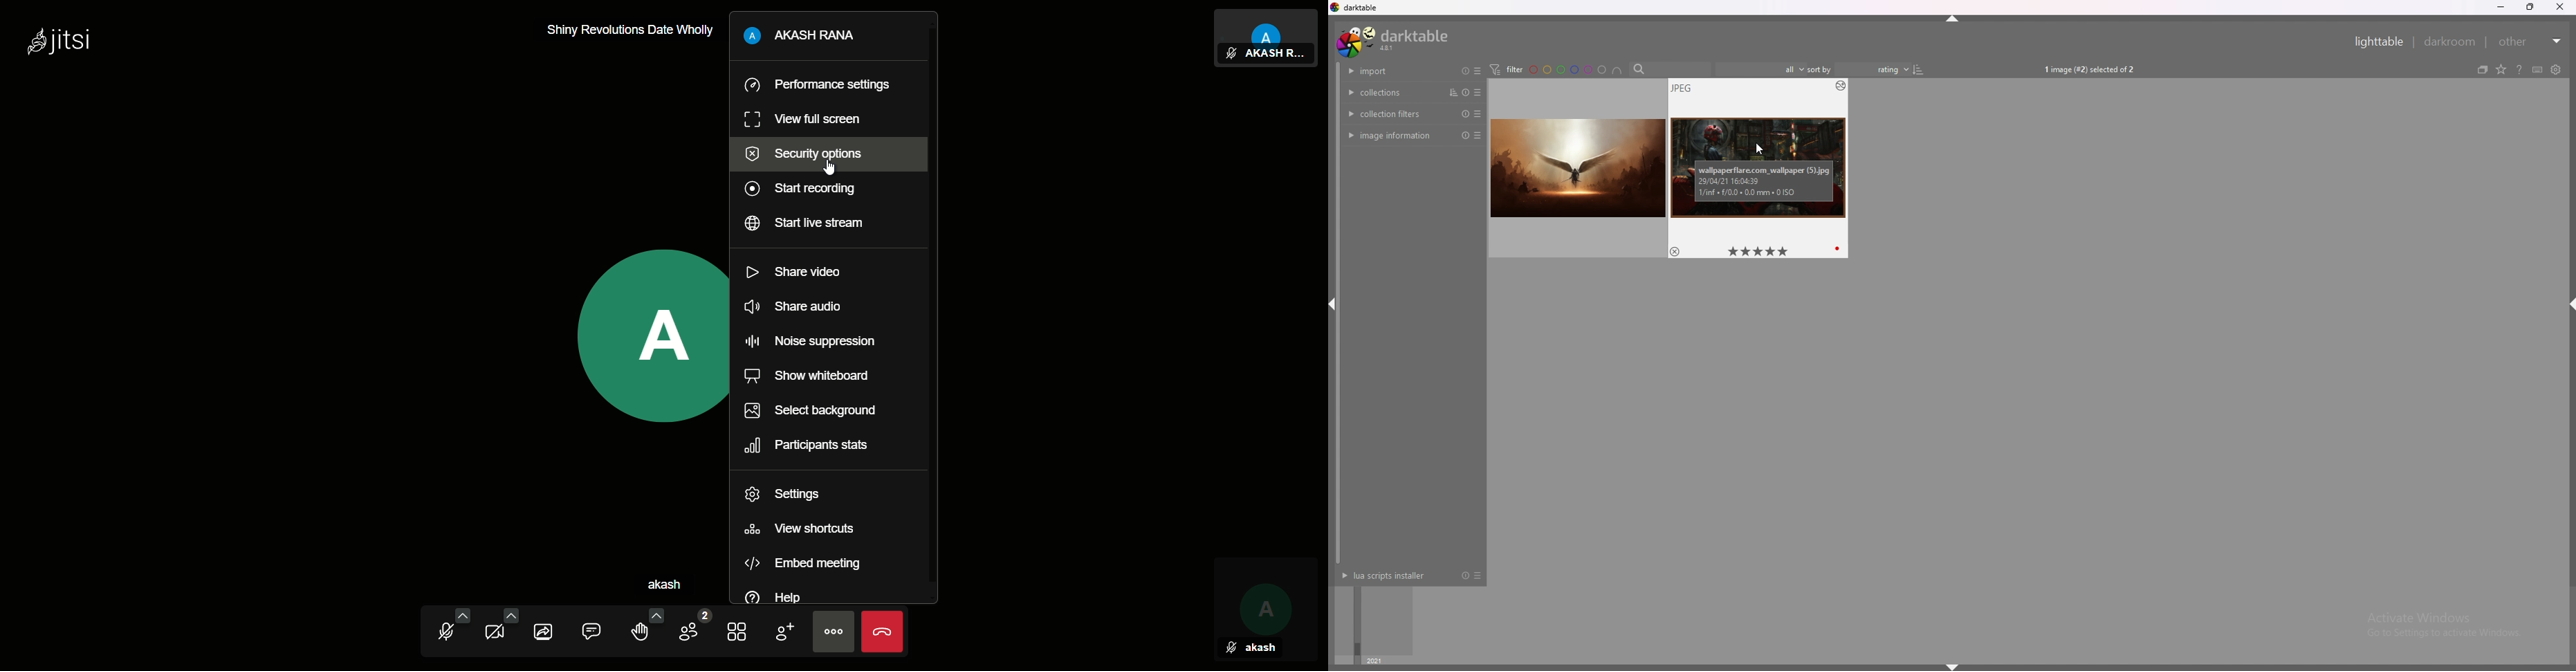 Image resolution: width=2576 pixels, height=672 pixels. I want to click on camera off, so click(497, 629).